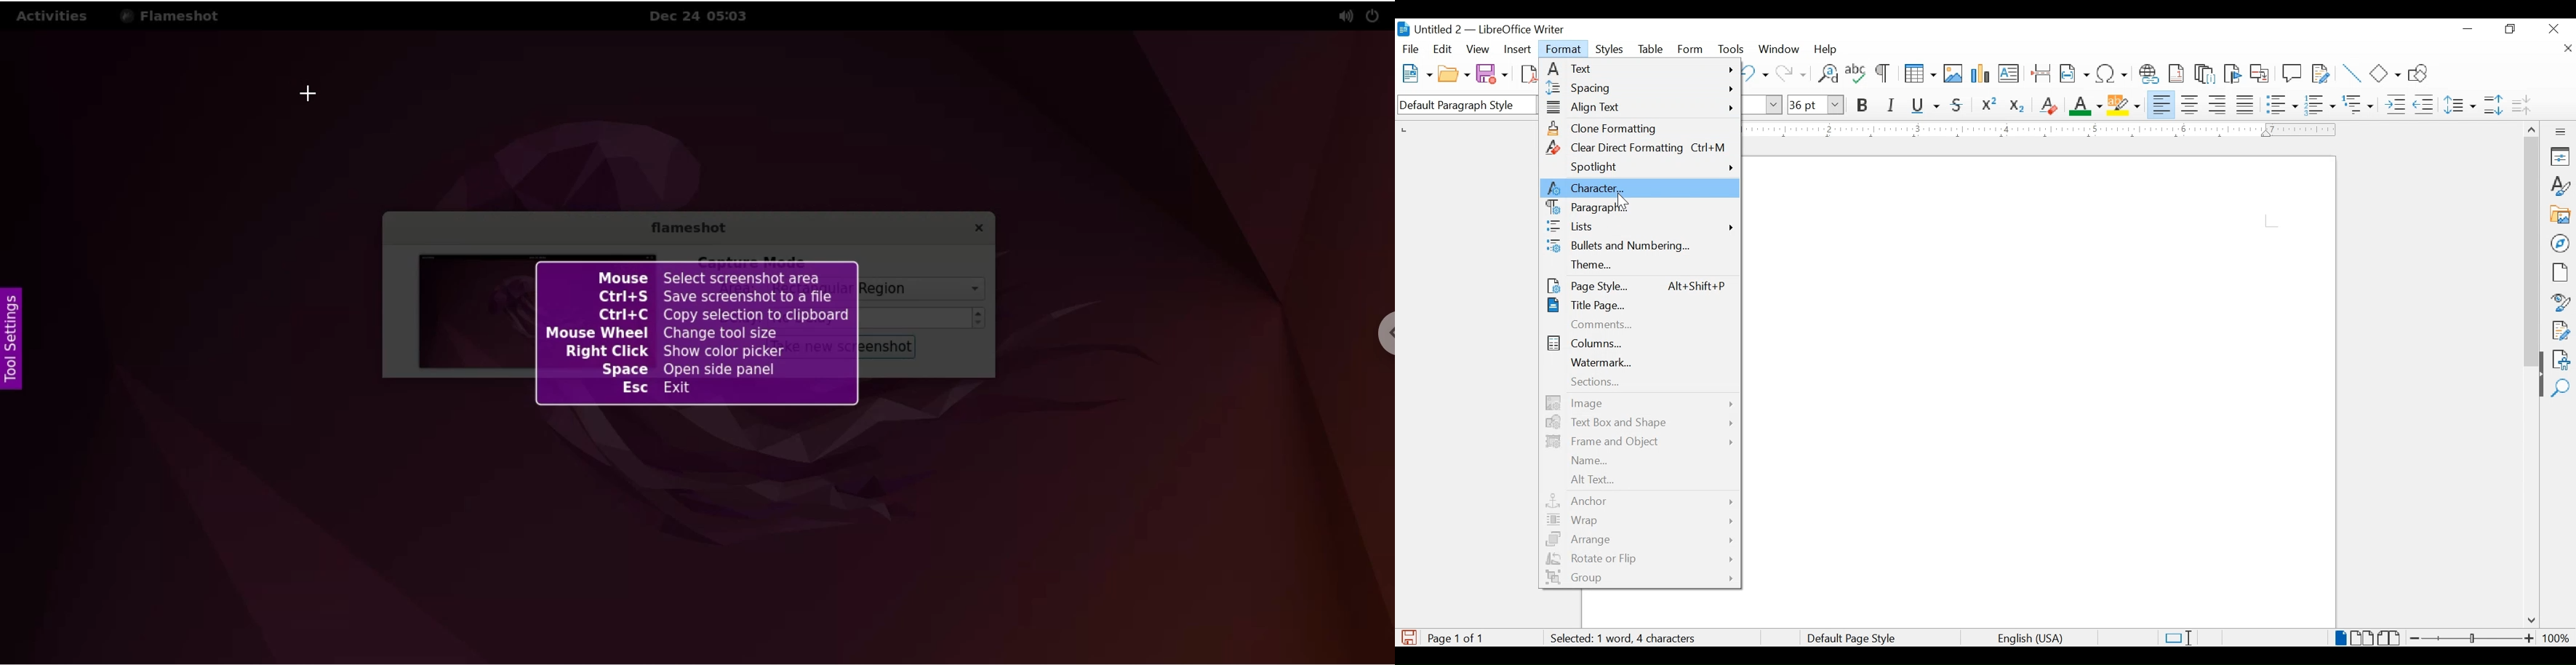 The height and width of the screenshot is (672, 2576). I want to click on character highlighted, so click(1640, 187).